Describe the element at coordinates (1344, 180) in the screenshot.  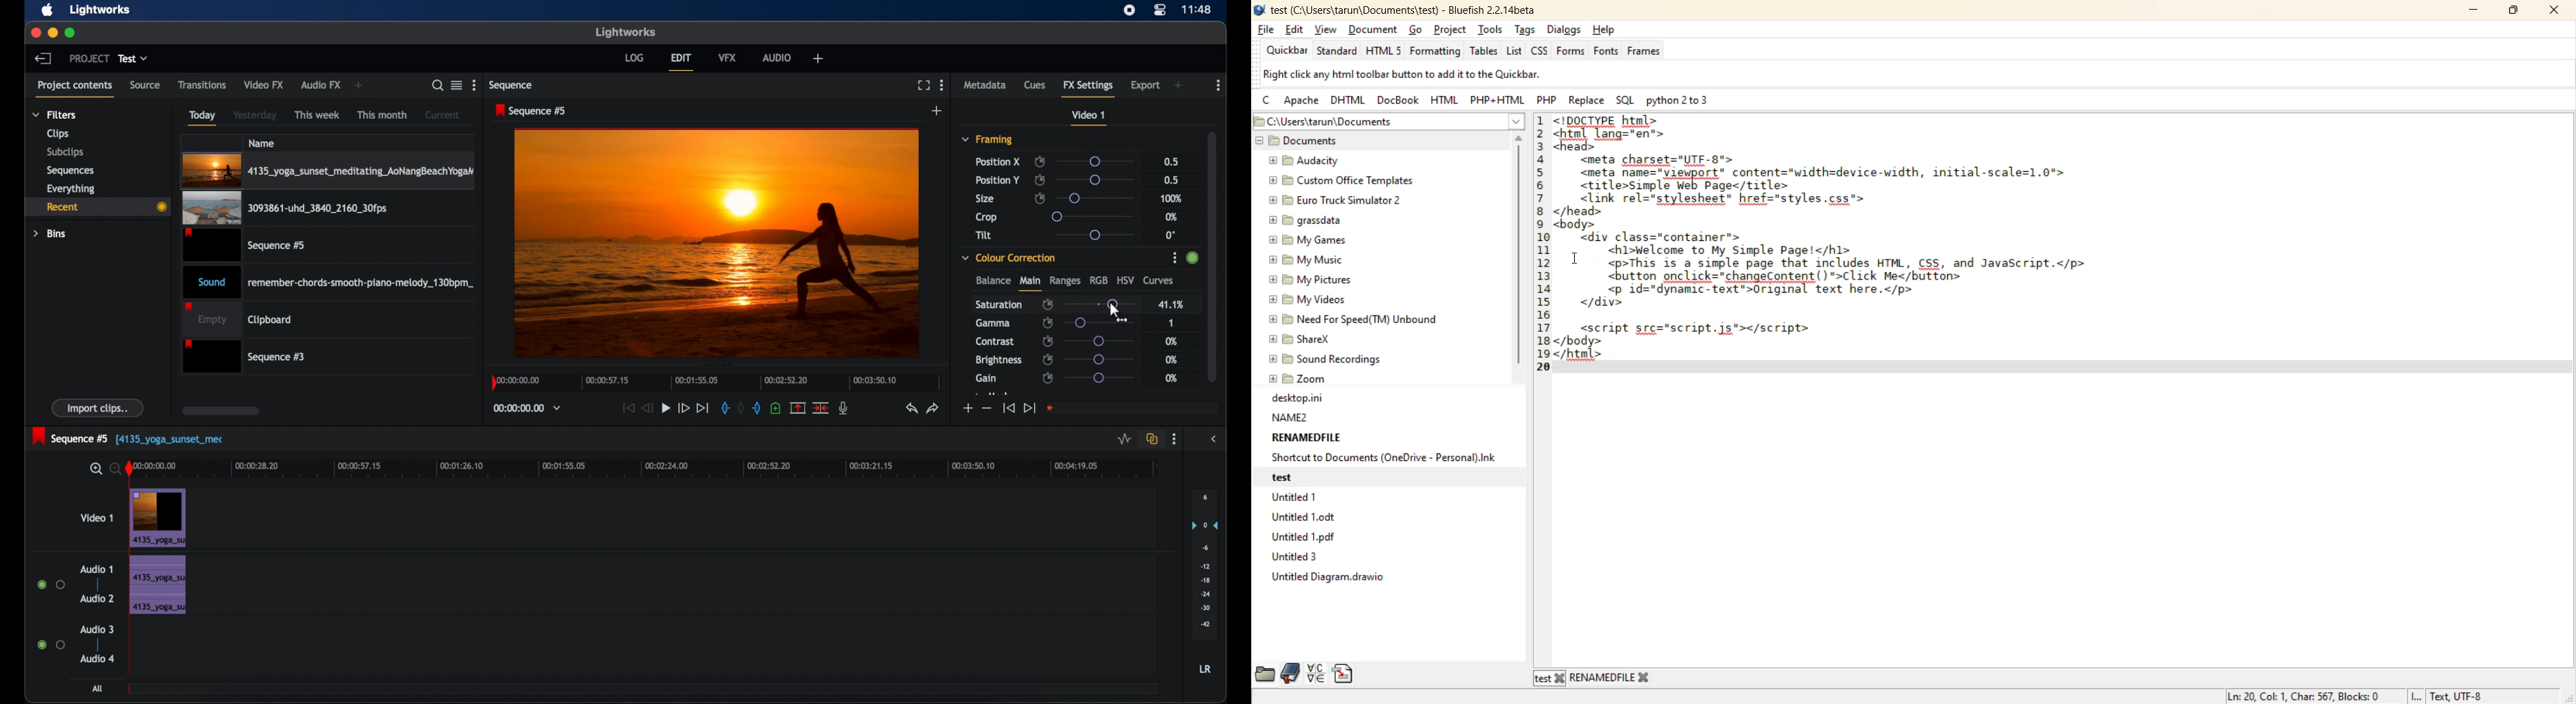
I see `® 9 Custom Office Templates` at that location.